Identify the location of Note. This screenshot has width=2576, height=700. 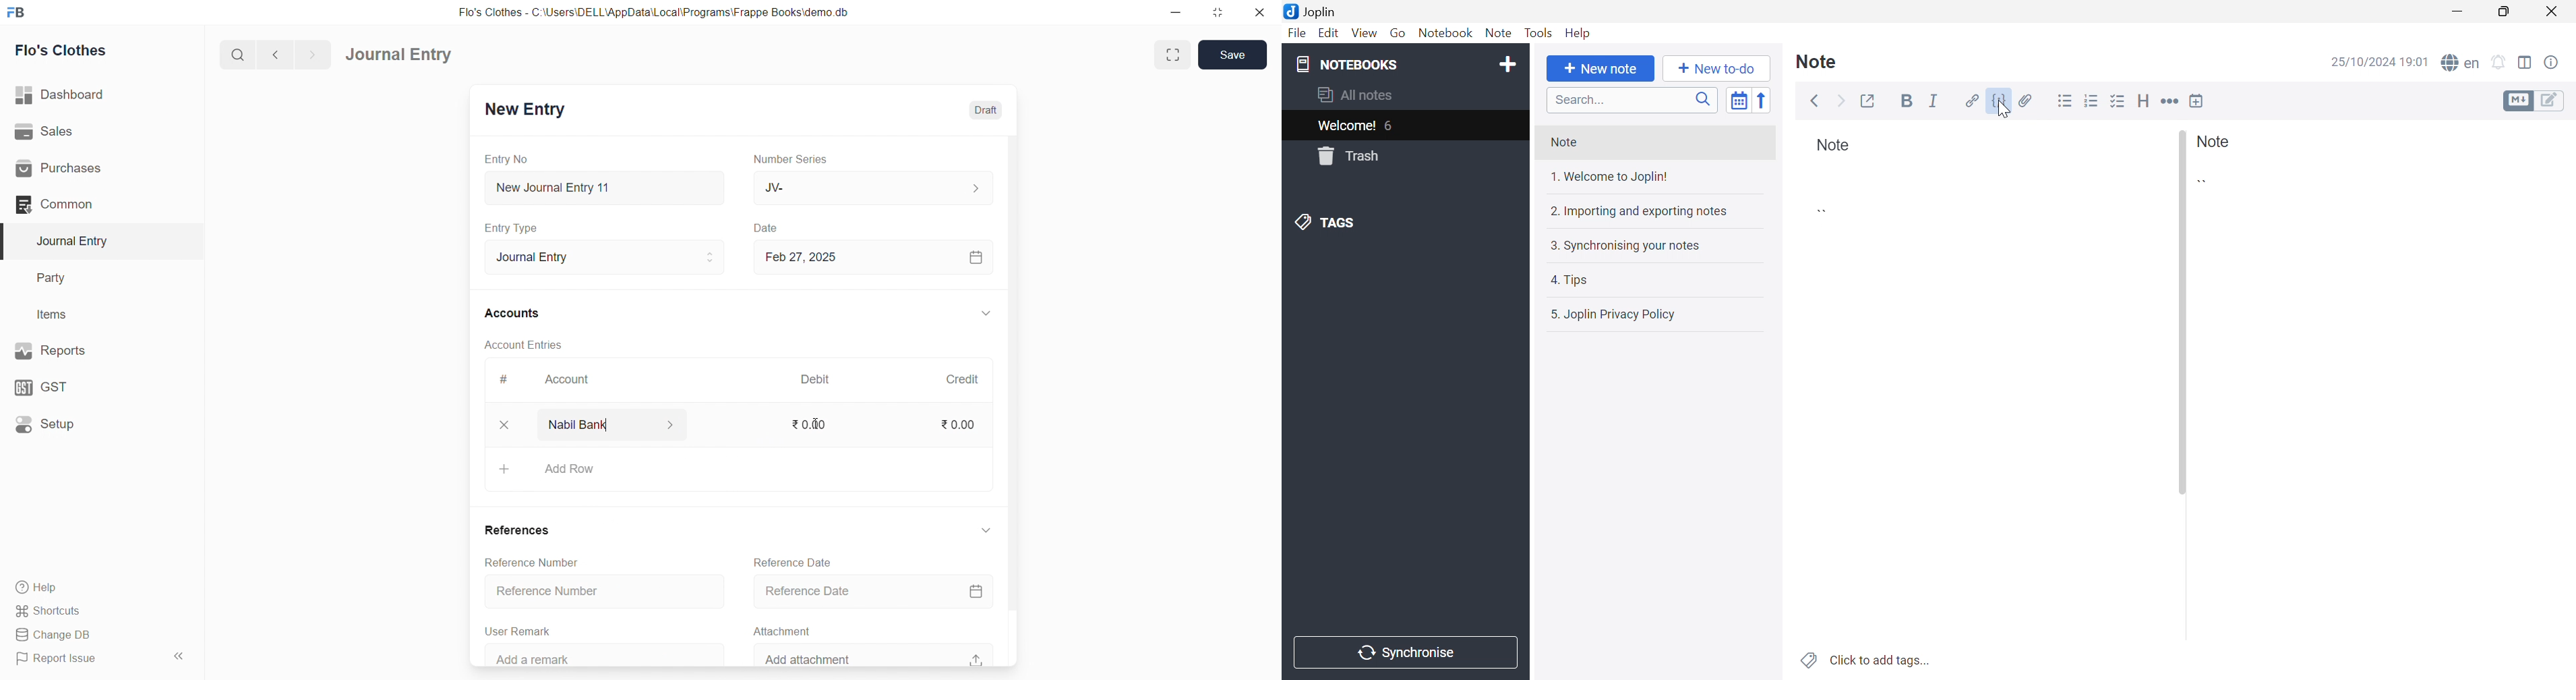
(2211, 141).